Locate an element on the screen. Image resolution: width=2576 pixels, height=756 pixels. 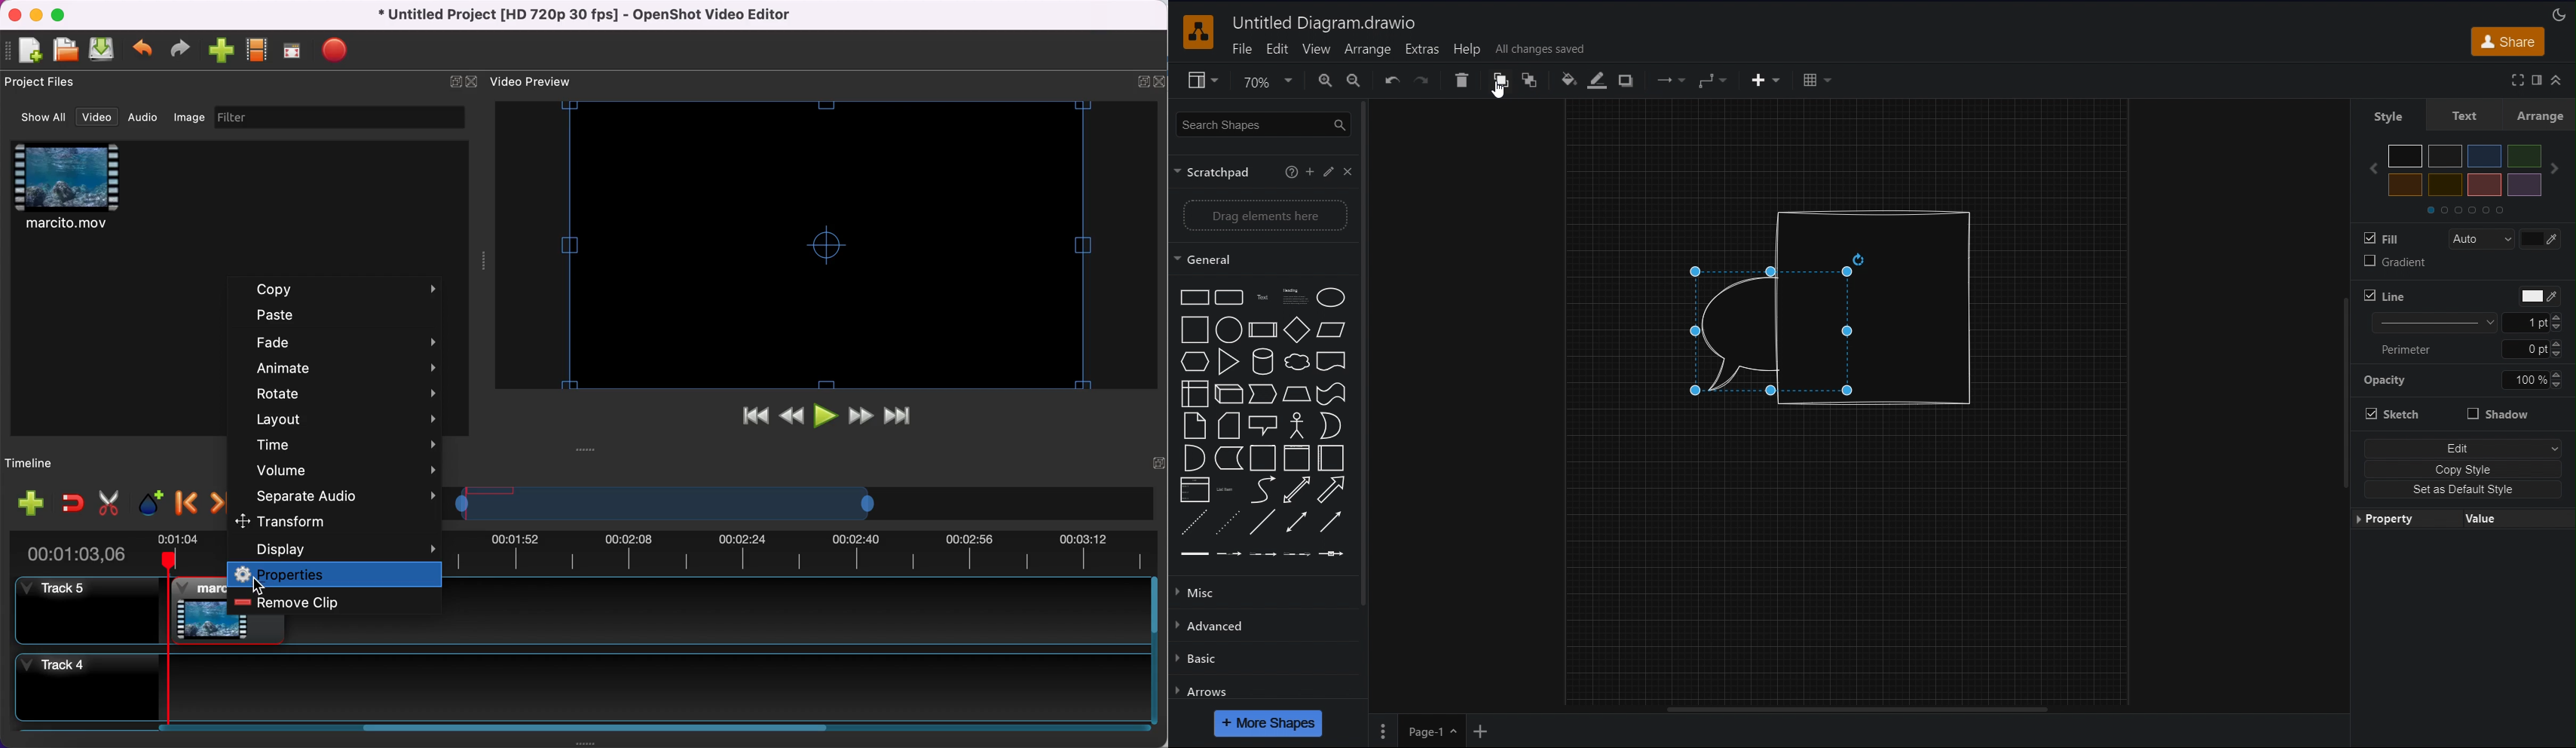
separate audio is located at coordinates (337, 497).